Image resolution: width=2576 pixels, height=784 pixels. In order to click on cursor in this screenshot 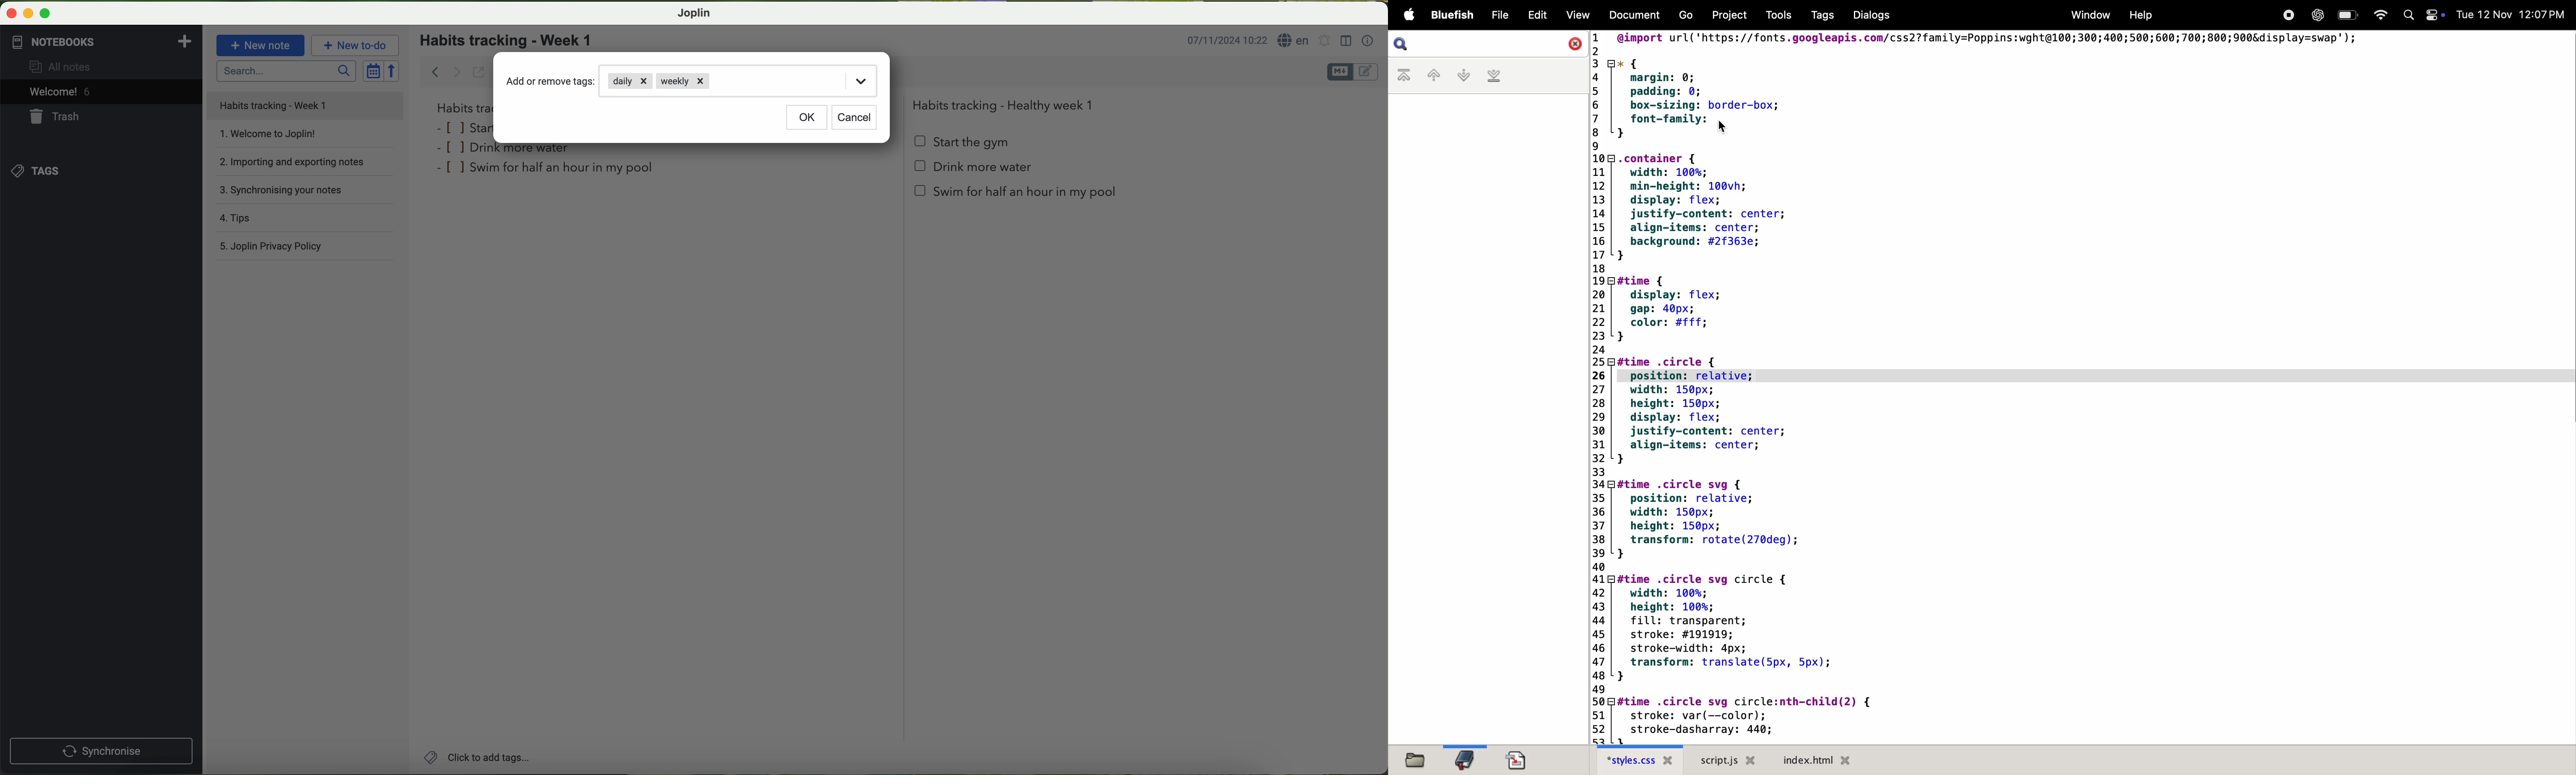, I will do `click(1723, 129)`.